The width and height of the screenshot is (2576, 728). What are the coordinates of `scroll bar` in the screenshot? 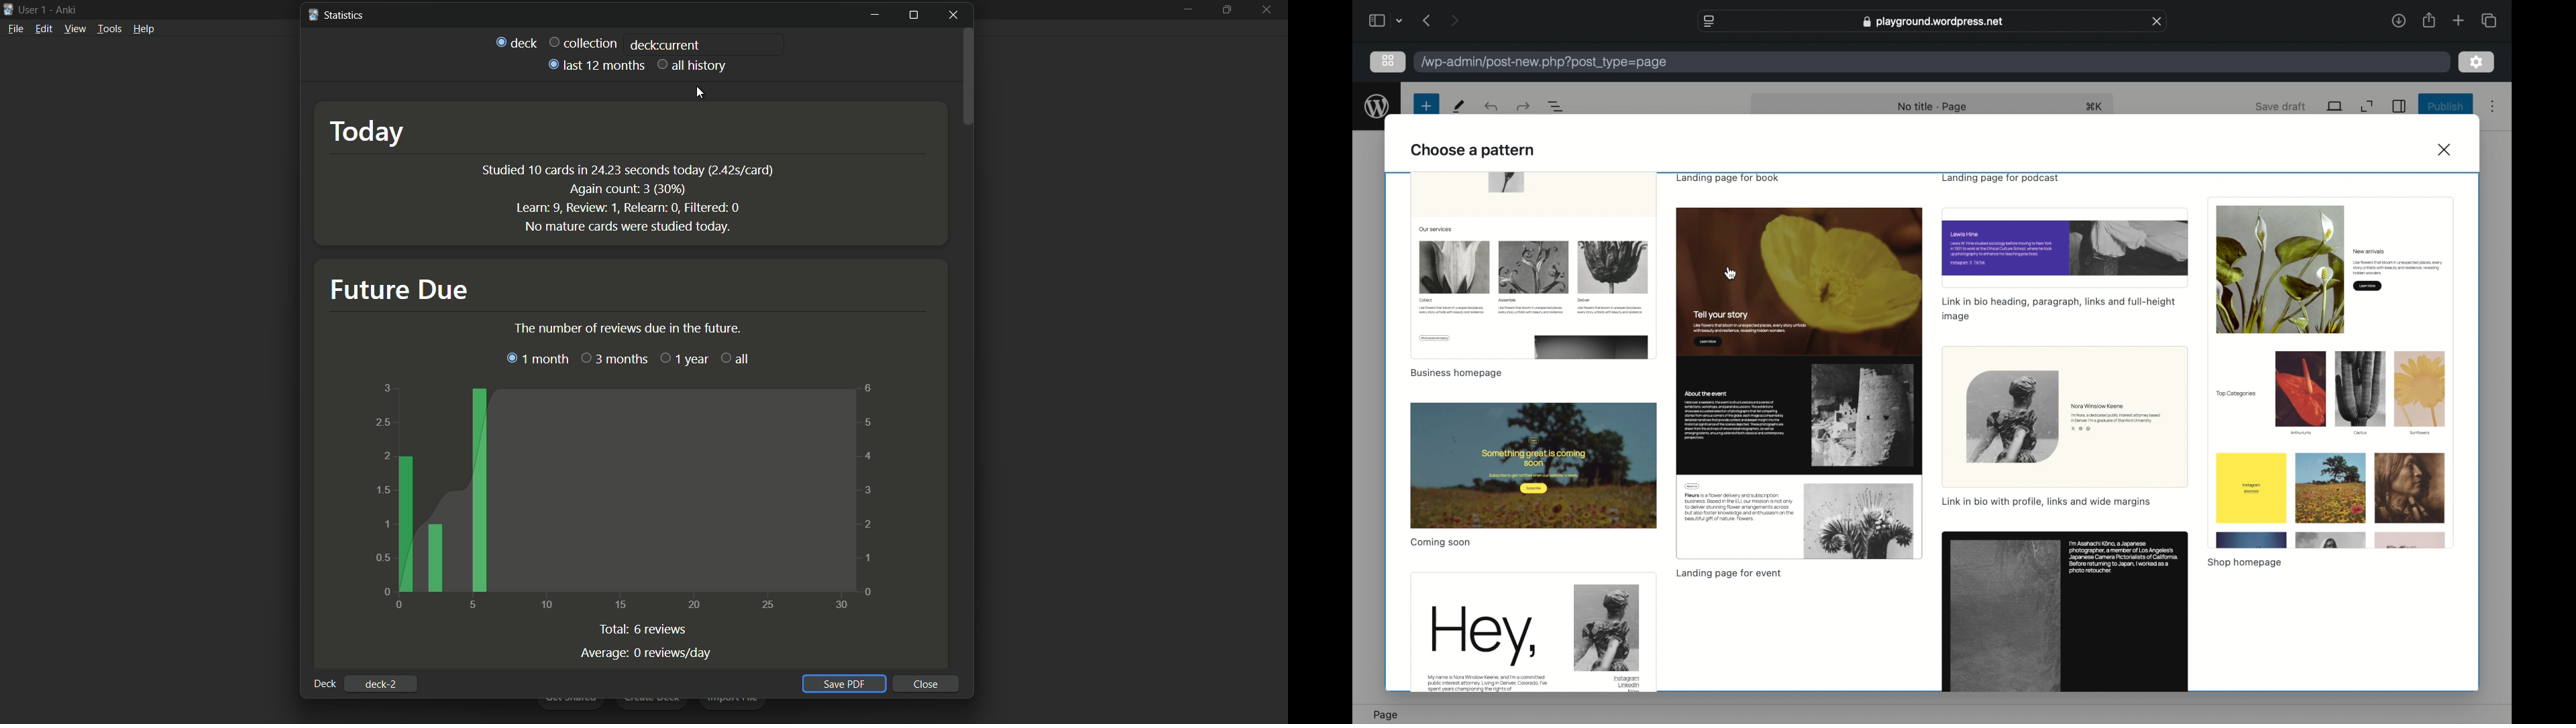 It's located at (971, 103).